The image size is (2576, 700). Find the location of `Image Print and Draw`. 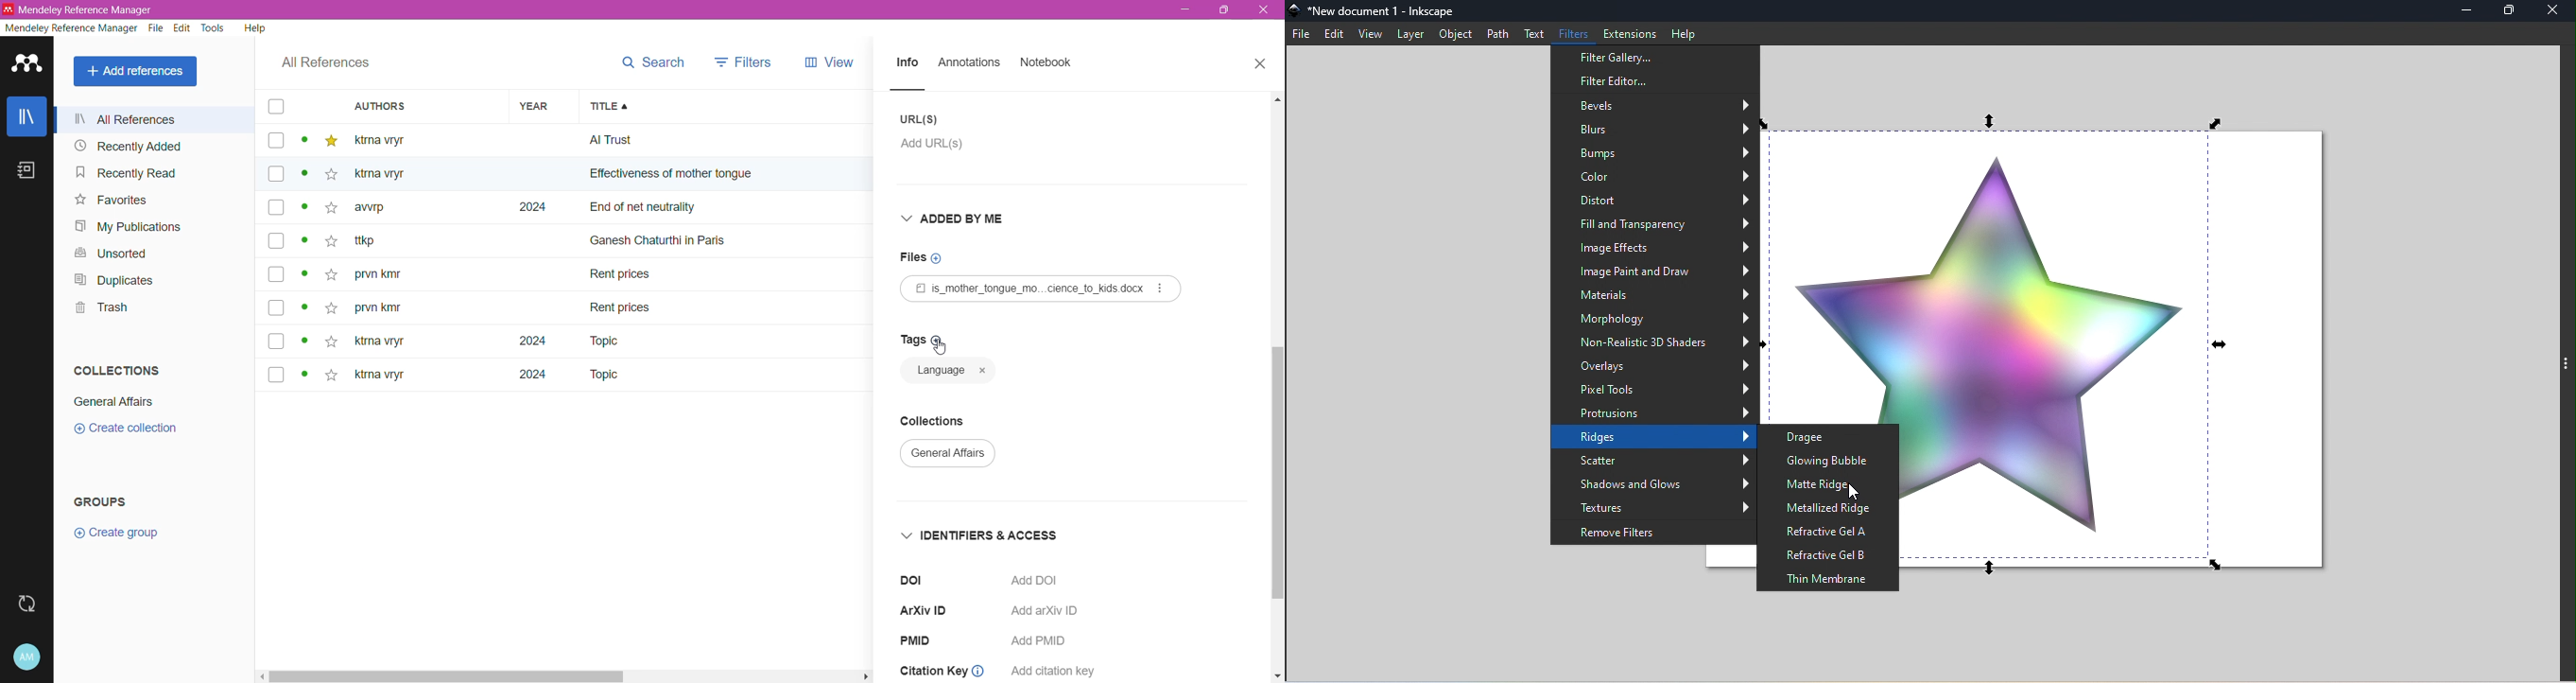

Image Print and Draw is located at coordinates (1653, 271).